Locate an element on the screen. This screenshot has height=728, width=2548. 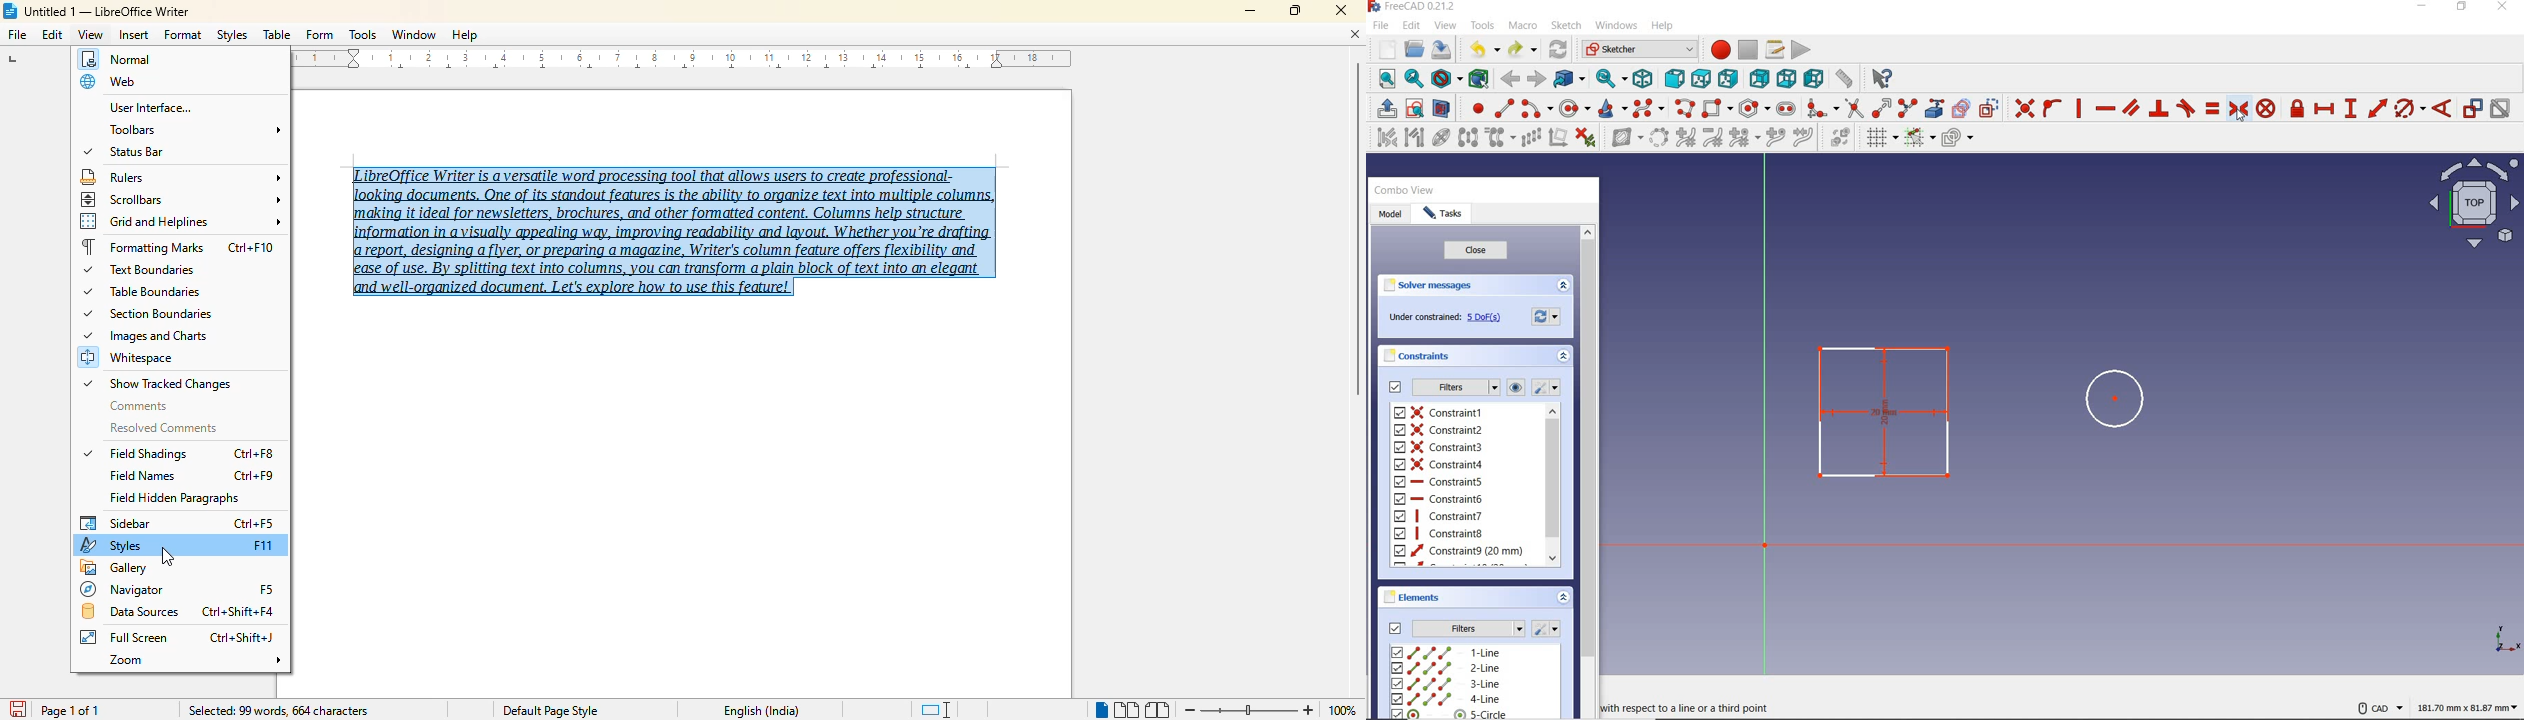
extend edge is located at coordinates (1881, 107).